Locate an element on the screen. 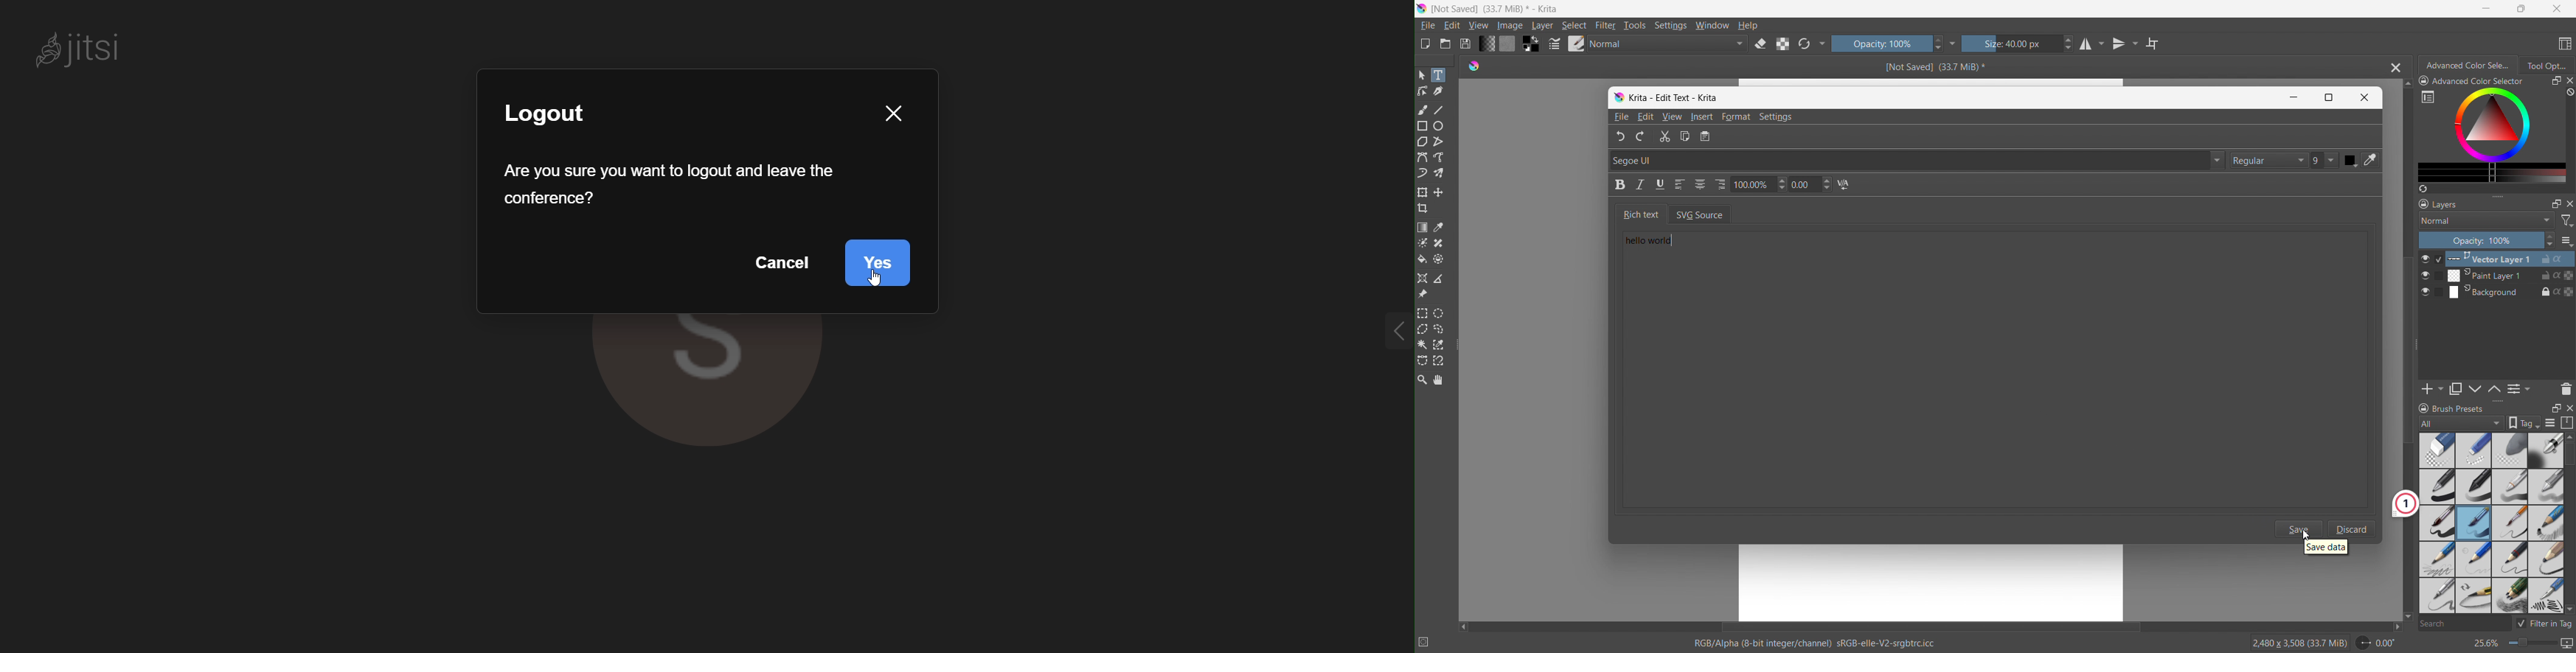  close document is located at coordinates (2393, 68).